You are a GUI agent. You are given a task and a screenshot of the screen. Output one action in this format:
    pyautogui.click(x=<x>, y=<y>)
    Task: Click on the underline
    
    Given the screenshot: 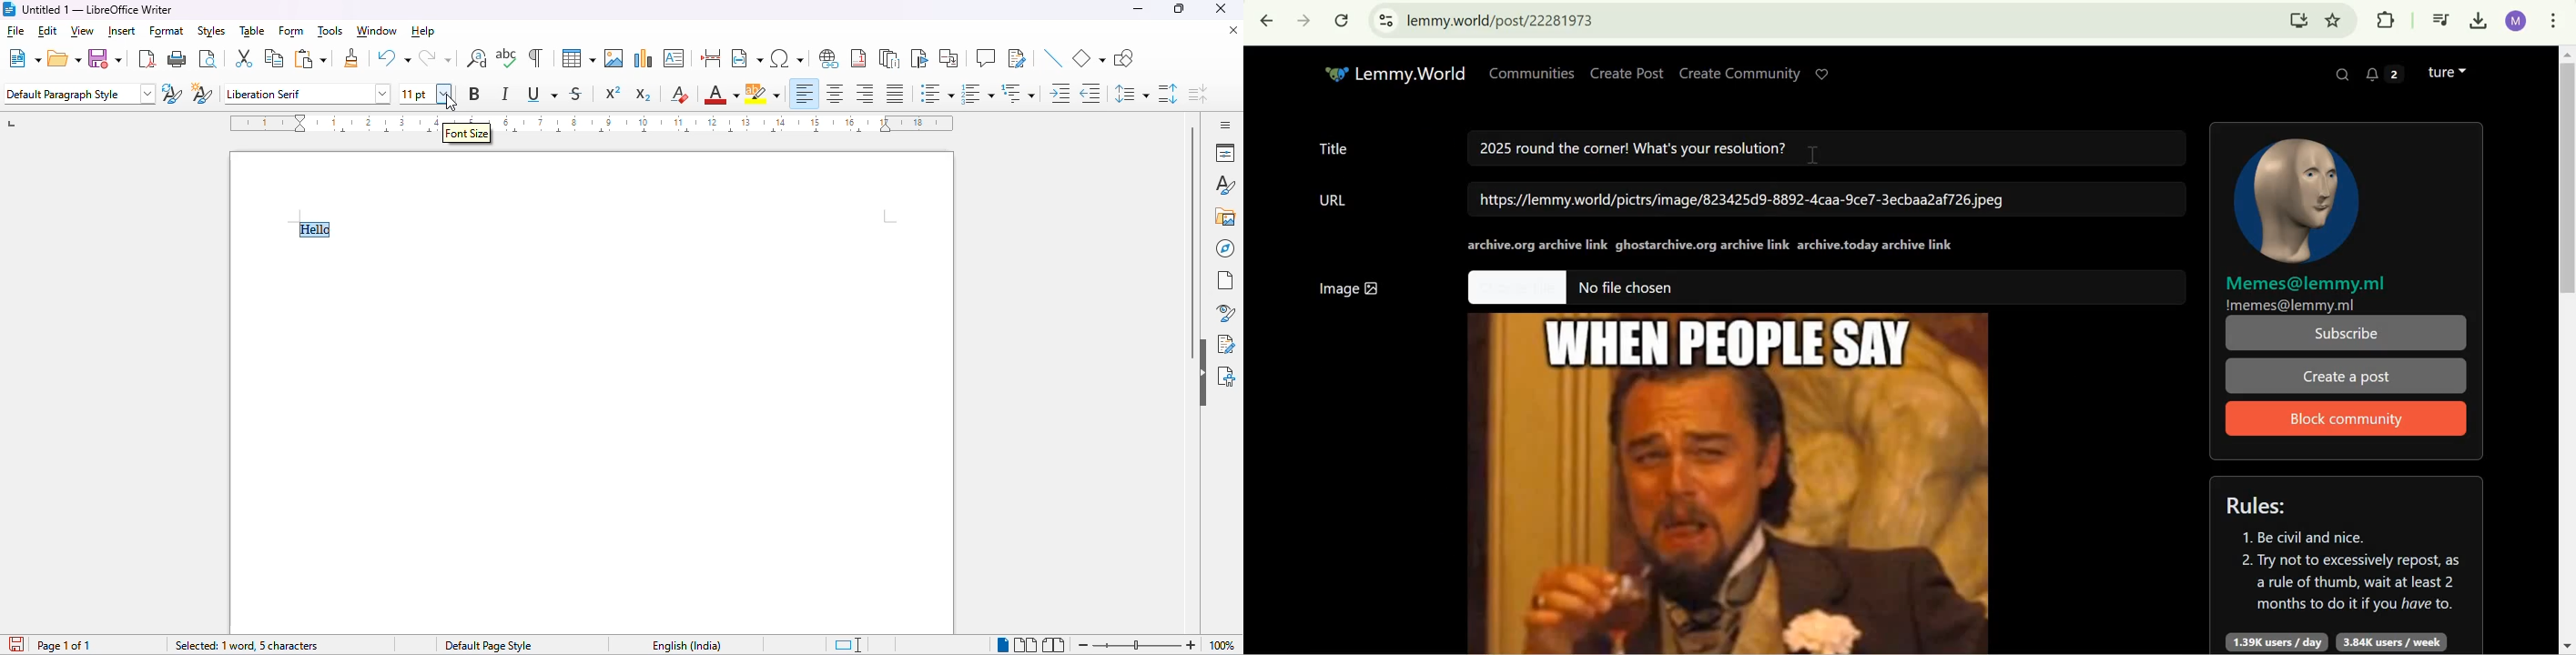 What is the action you would take?
    pyautogui.click(x=543, y=95)
    